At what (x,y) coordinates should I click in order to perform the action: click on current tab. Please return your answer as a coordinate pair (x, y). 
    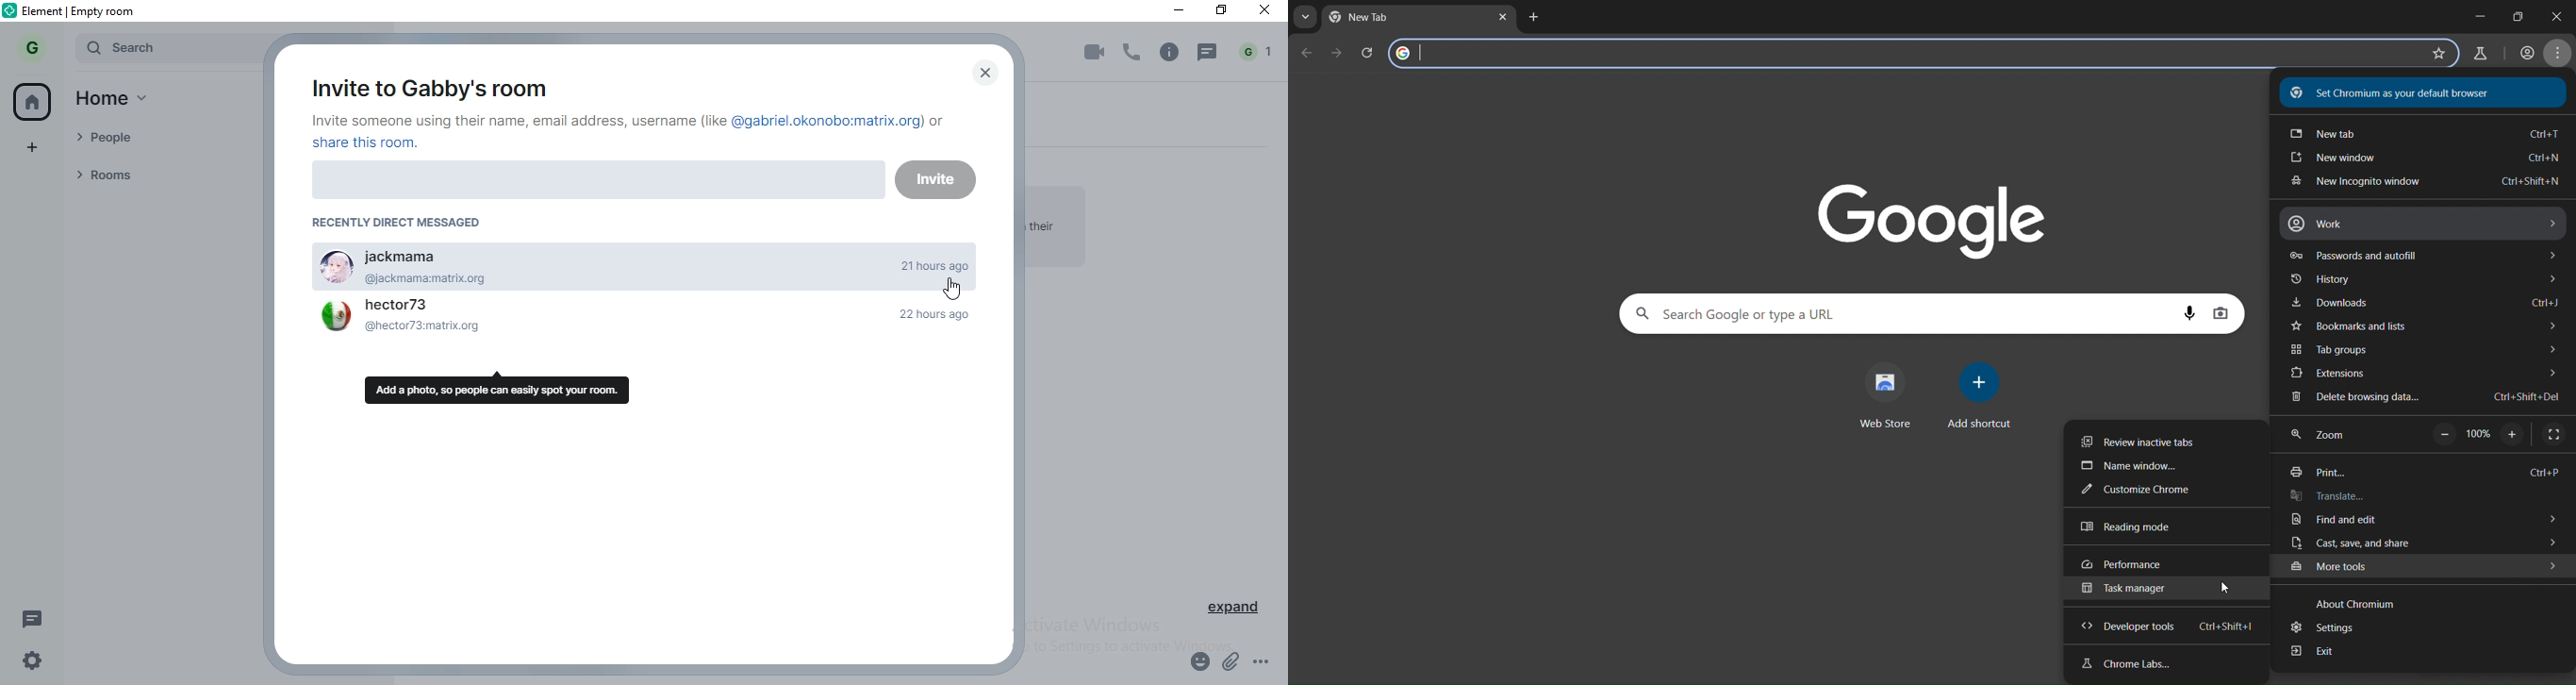
    Looking at the image, I should click on (1366, 17).